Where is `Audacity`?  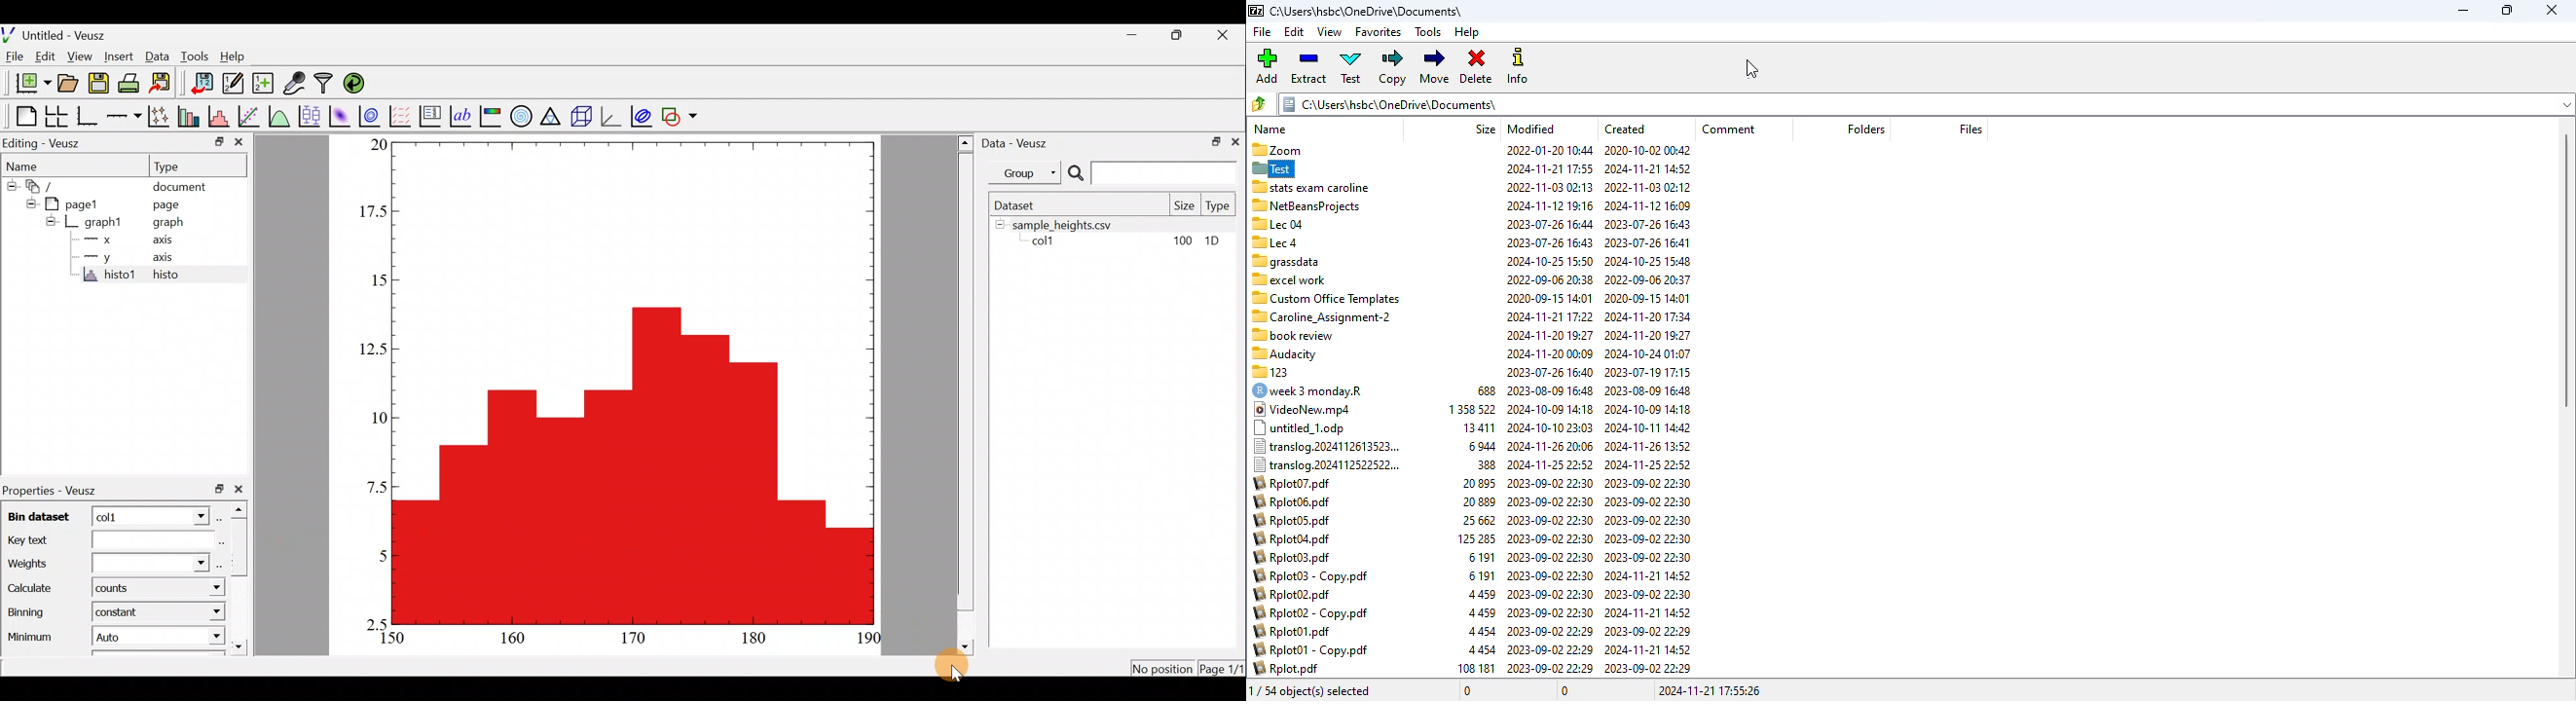
Audacity is located at coordinates (1284, 354).